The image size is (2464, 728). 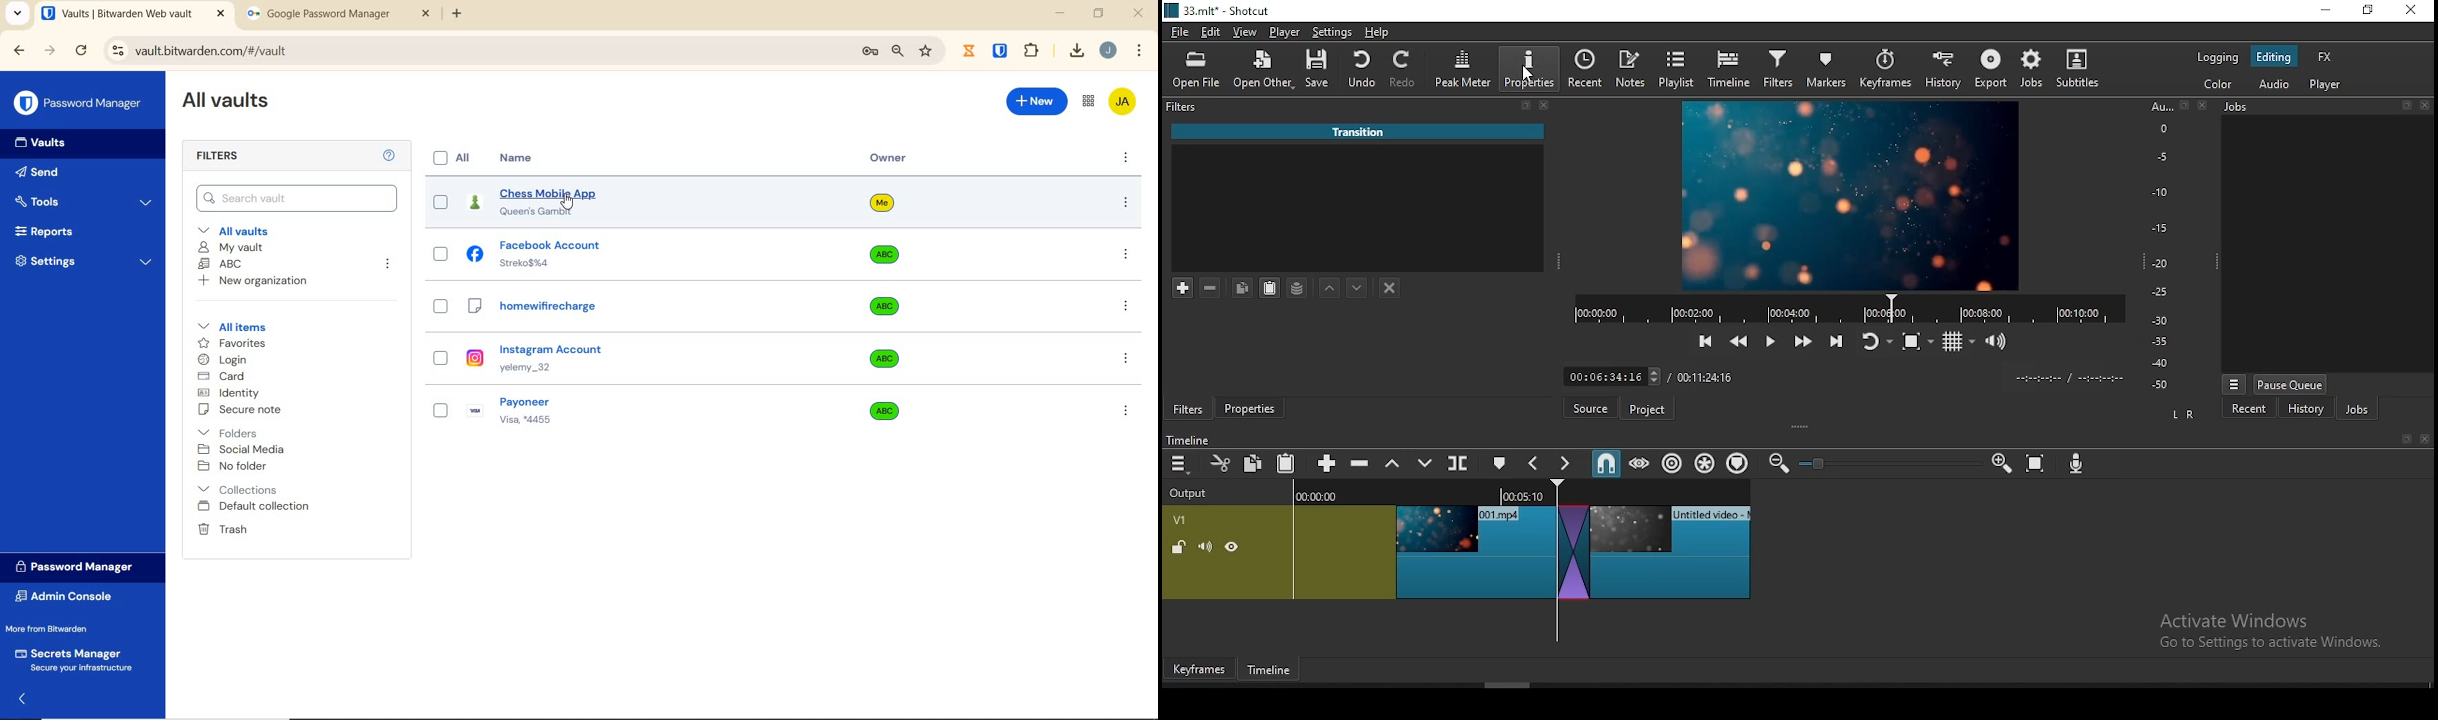 I want to click on ripple delete, so click(x=1362, y=463).